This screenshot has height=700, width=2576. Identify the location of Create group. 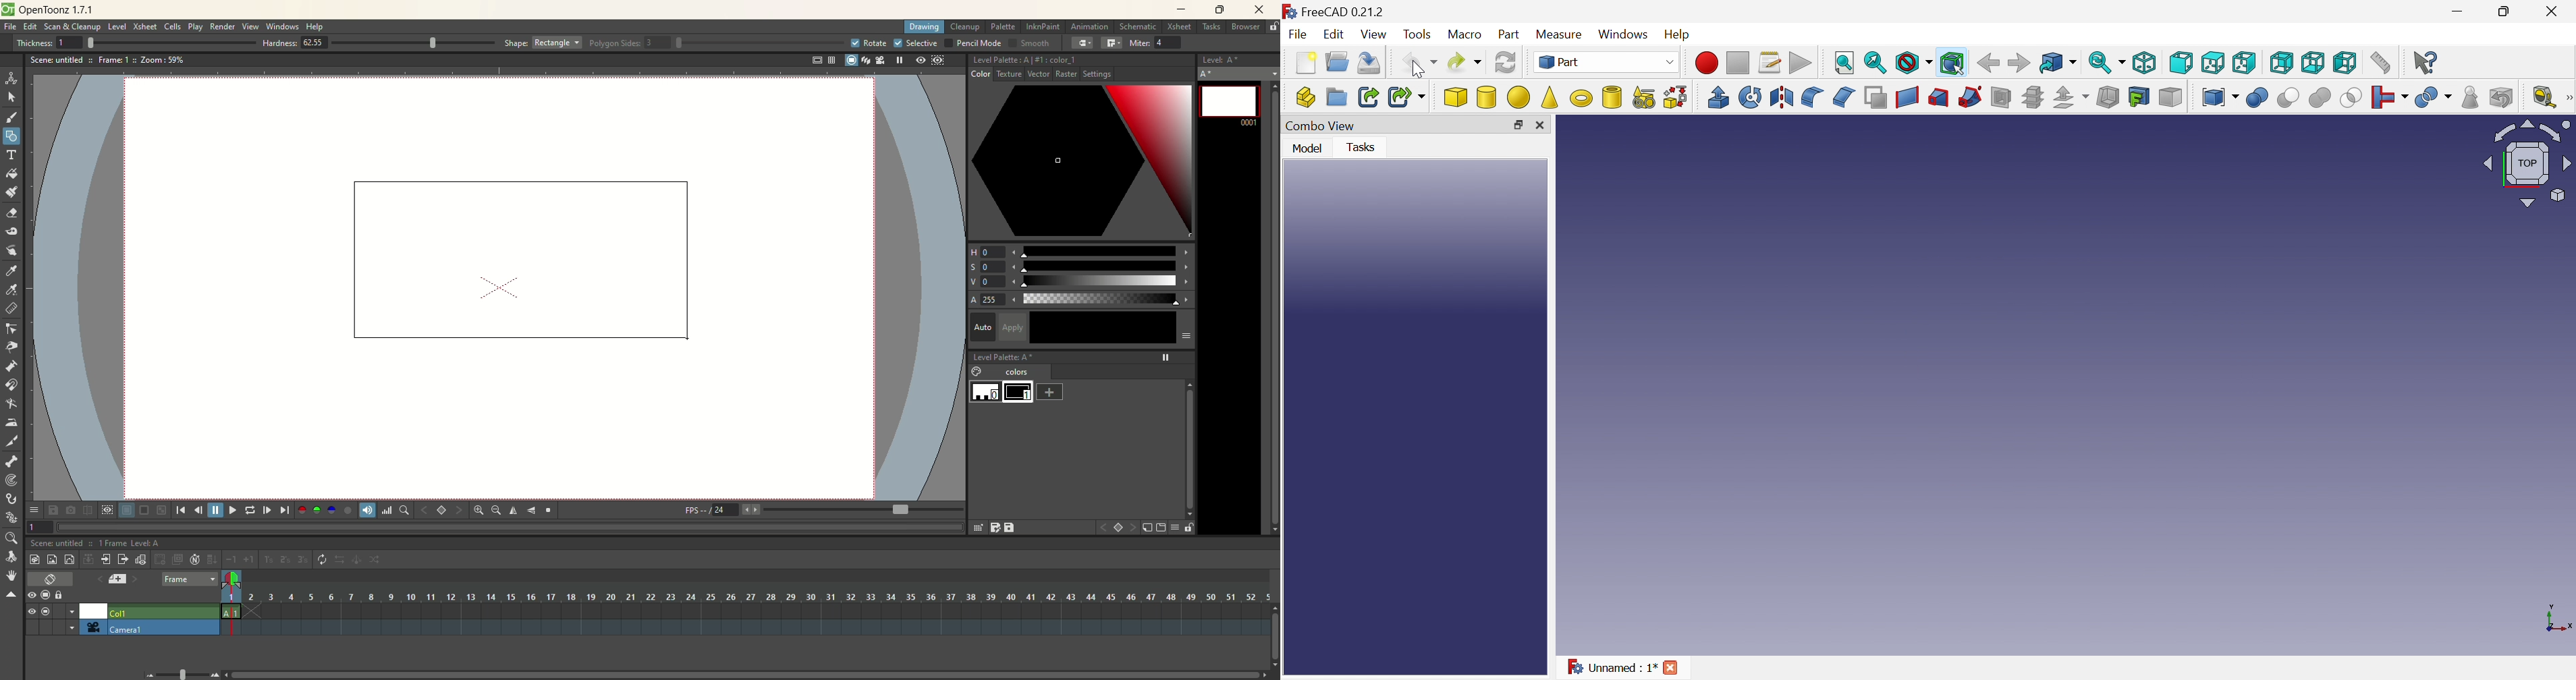
(1338, 98).